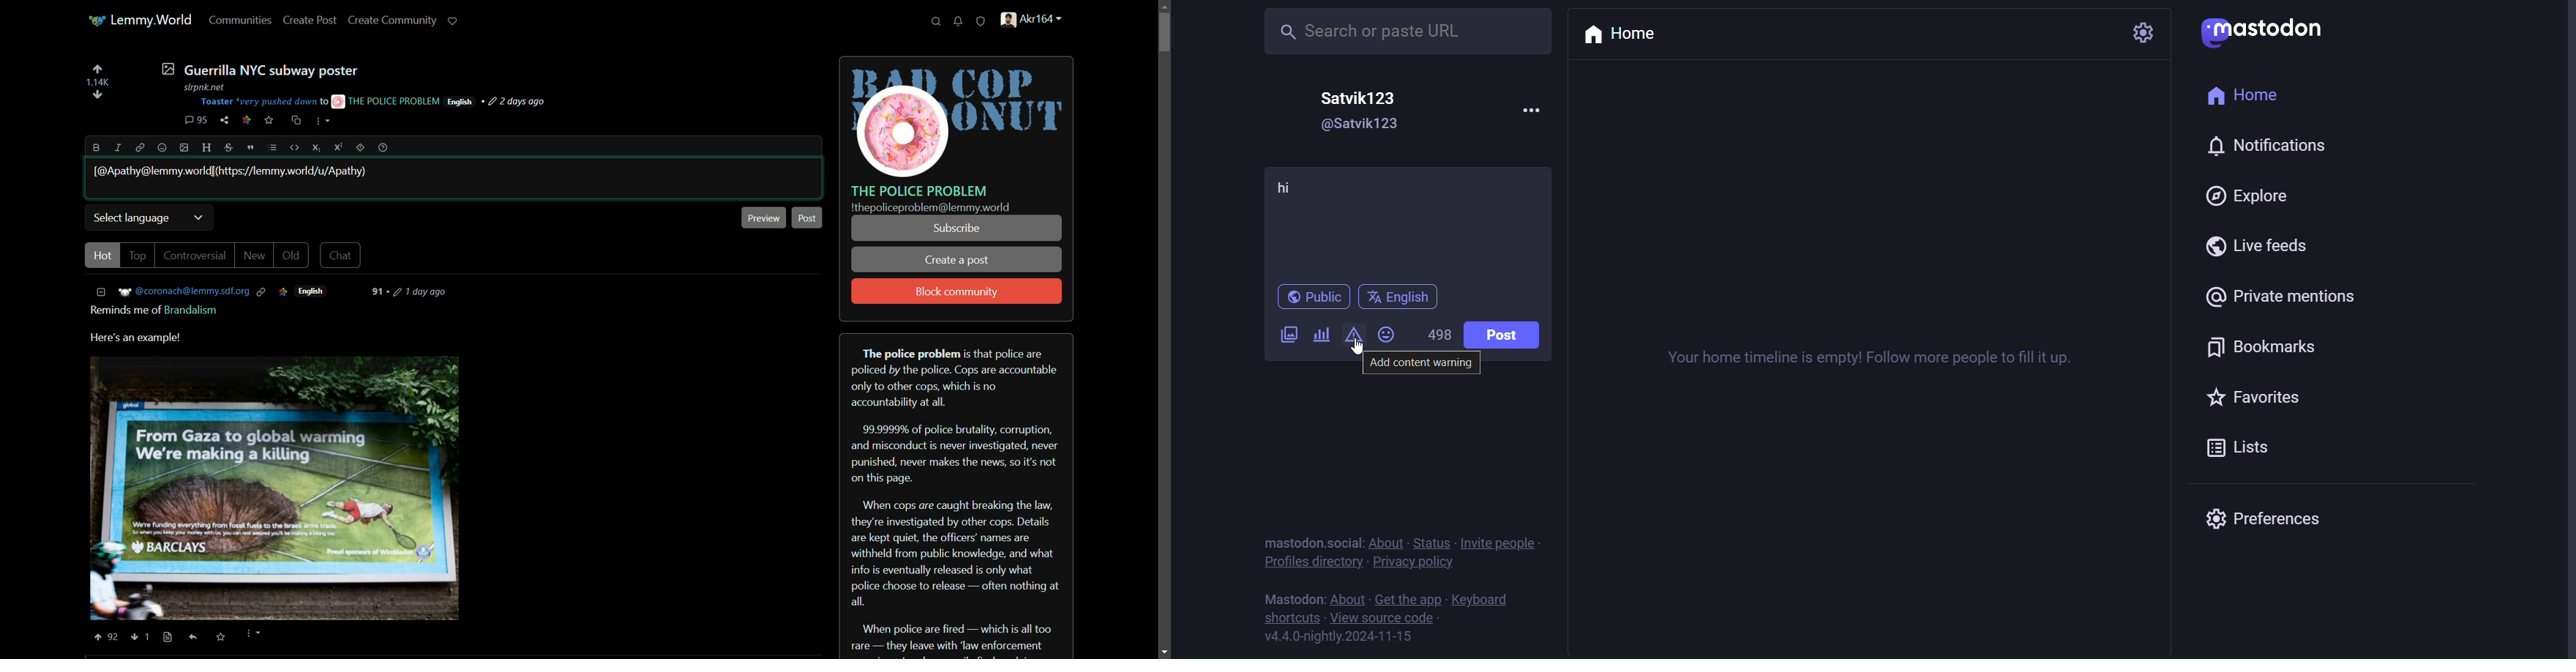 This screenshot has height=672, width=2576. I want to click on content warning, so click(1352, 336).